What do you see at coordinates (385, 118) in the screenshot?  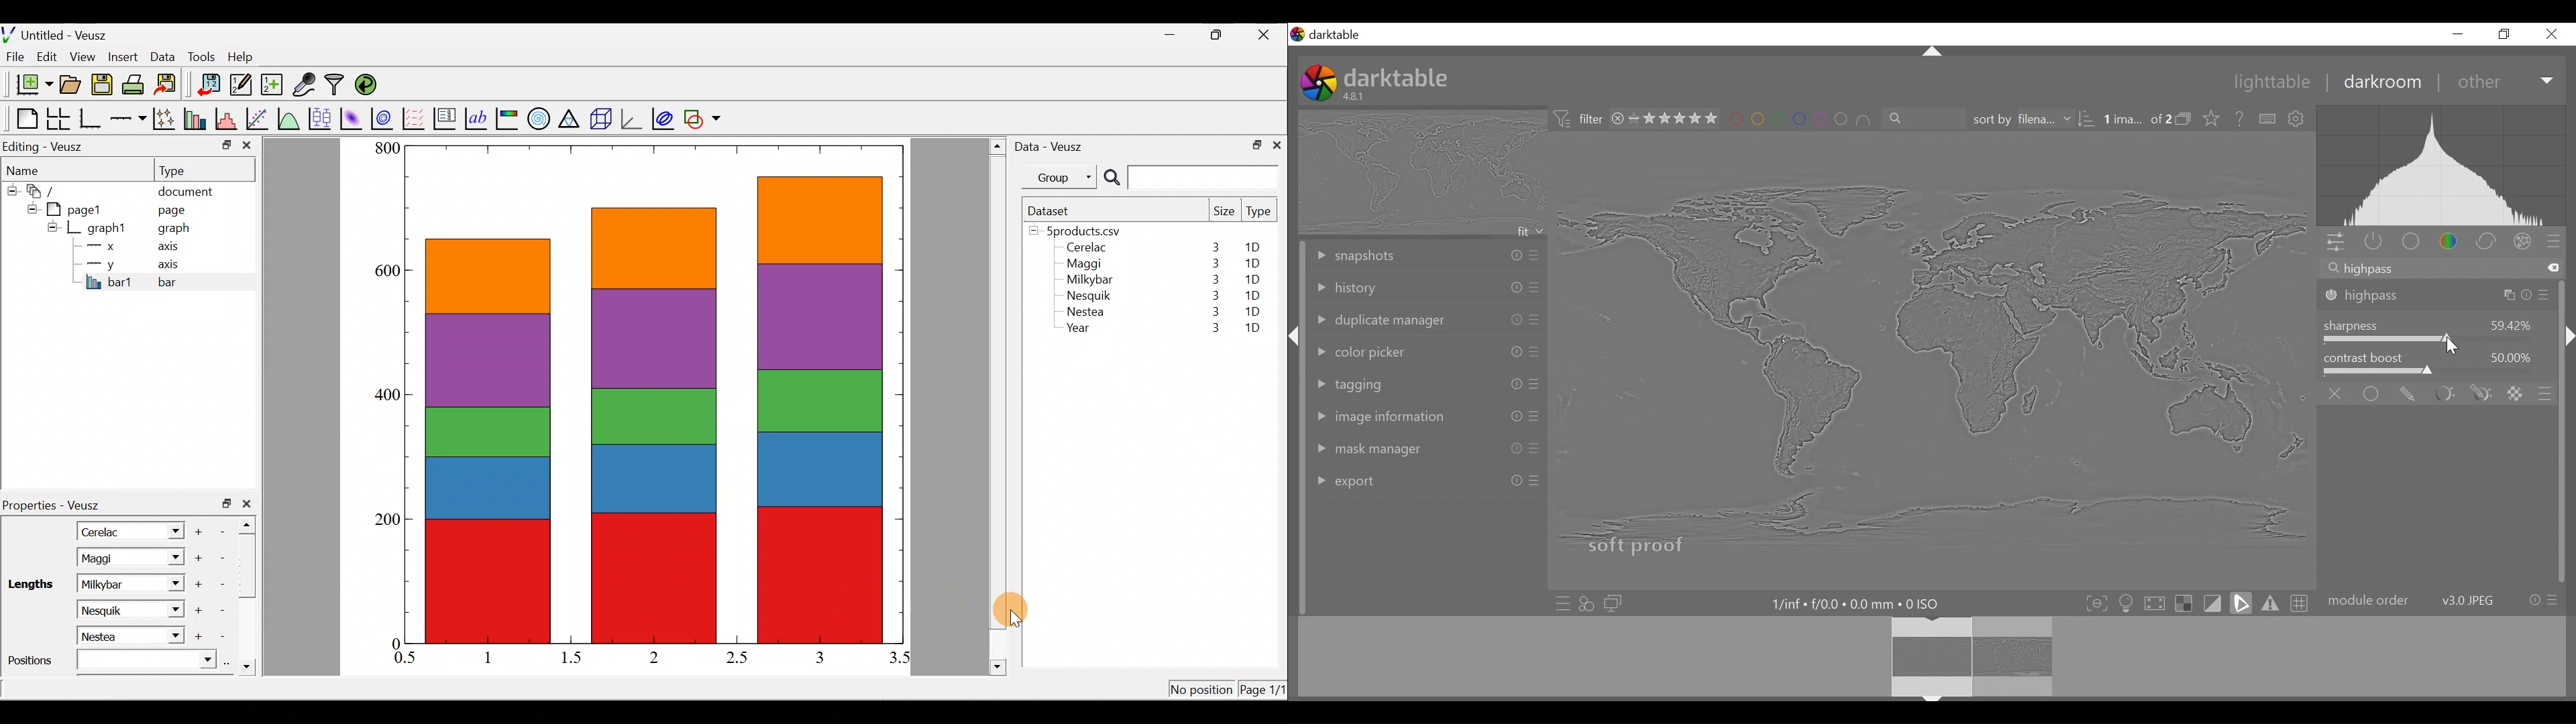 I see `Plot a 2d dataset as contours` at bounding box center [385, 118].